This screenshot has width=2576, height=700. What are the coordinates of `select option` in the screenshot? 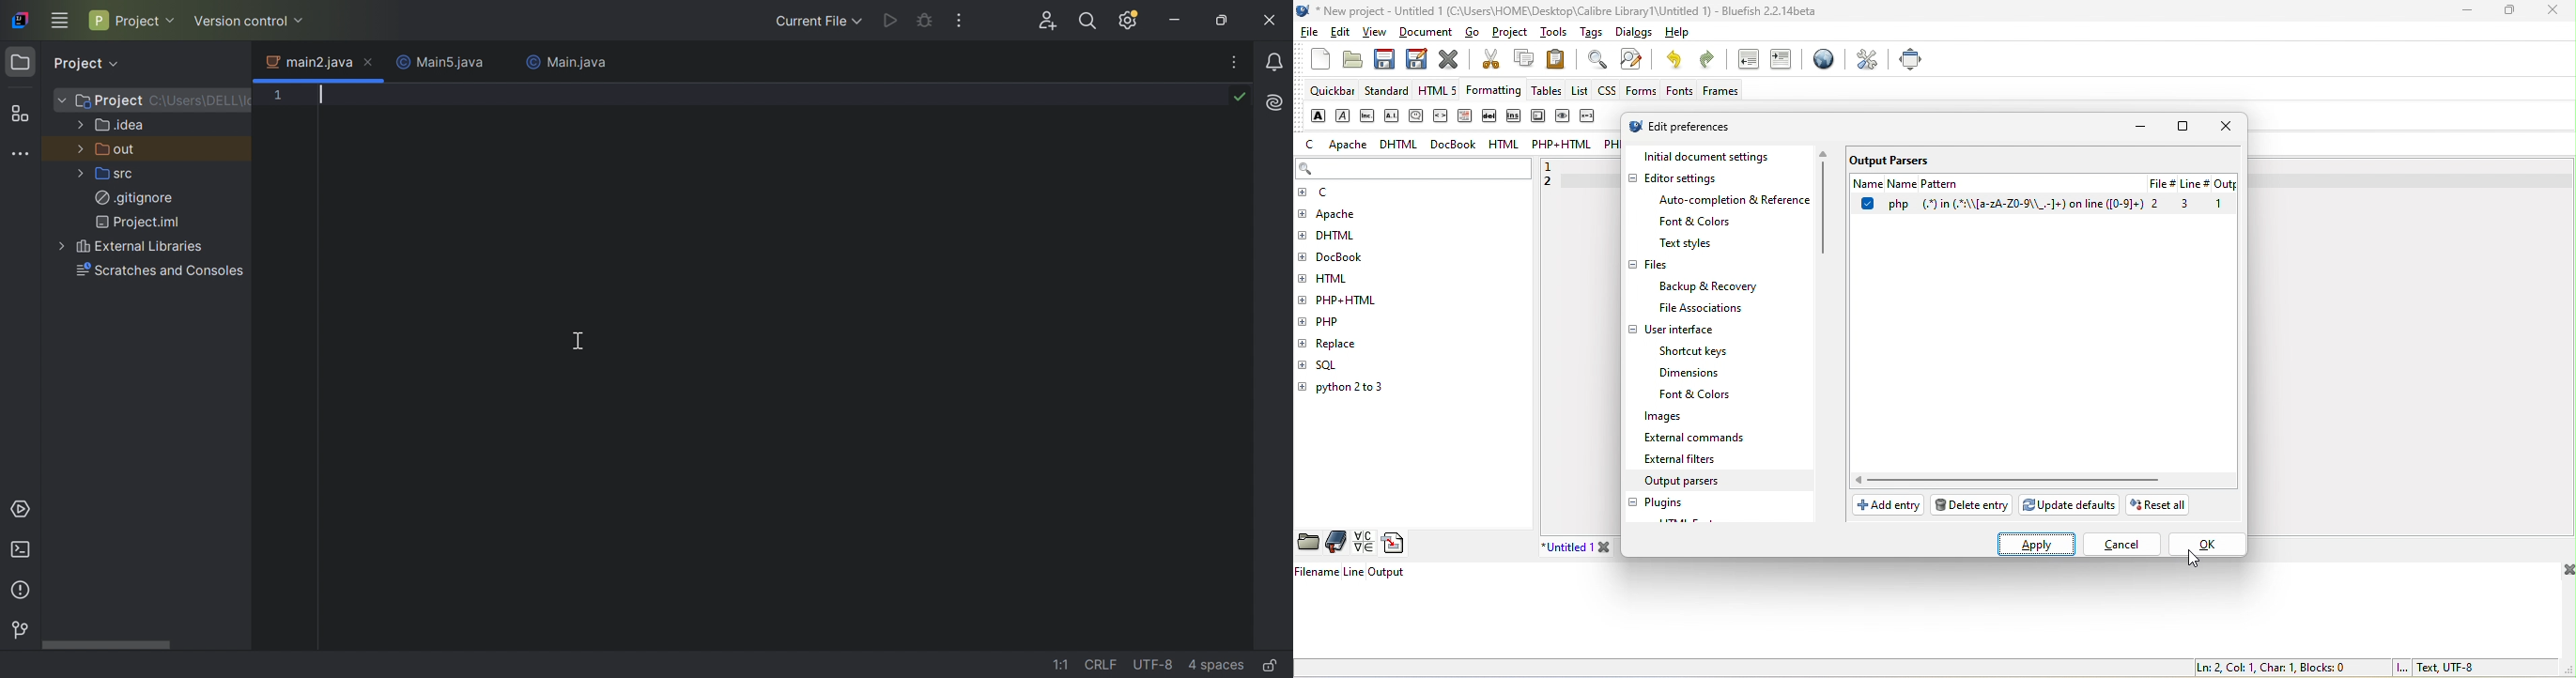 It's located at (2044, 203).